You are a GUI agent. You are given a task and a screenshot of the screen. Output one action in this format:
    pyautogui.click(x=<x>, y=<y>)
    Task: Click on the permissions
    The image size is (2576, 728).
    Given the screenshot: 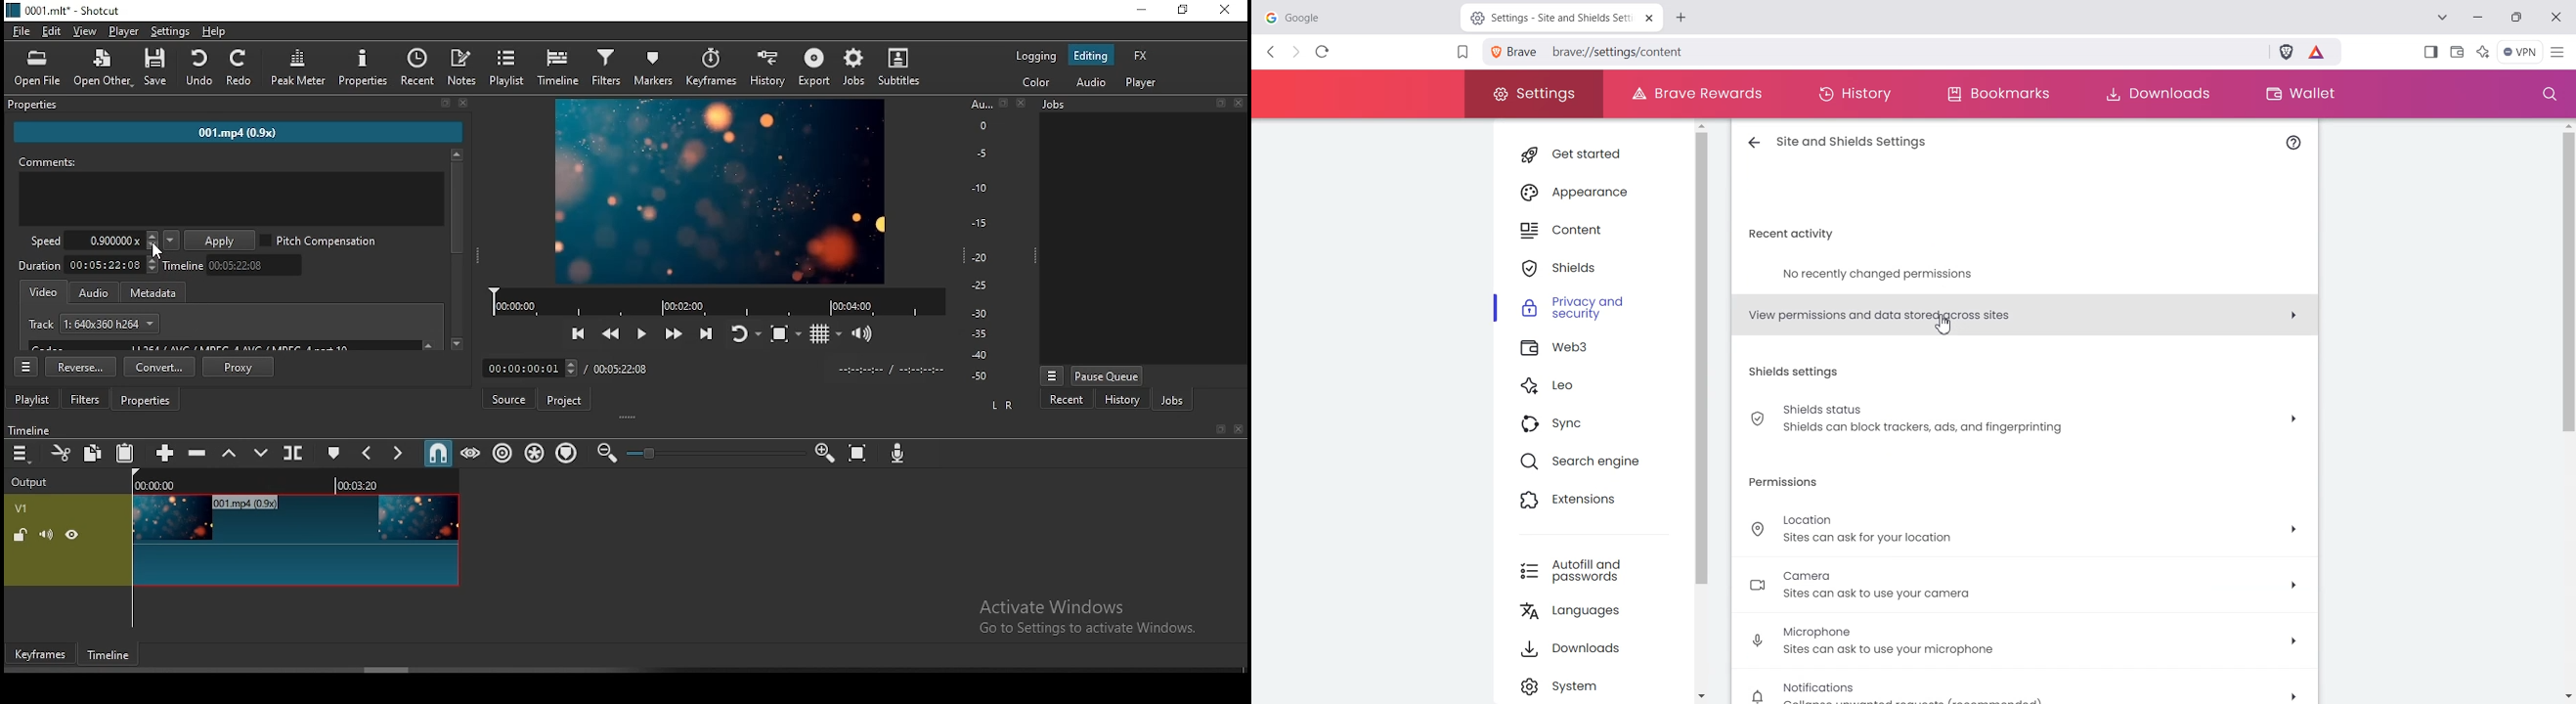 What is the action you would take?
    pyautogui.click(x=1787, y=482)
    